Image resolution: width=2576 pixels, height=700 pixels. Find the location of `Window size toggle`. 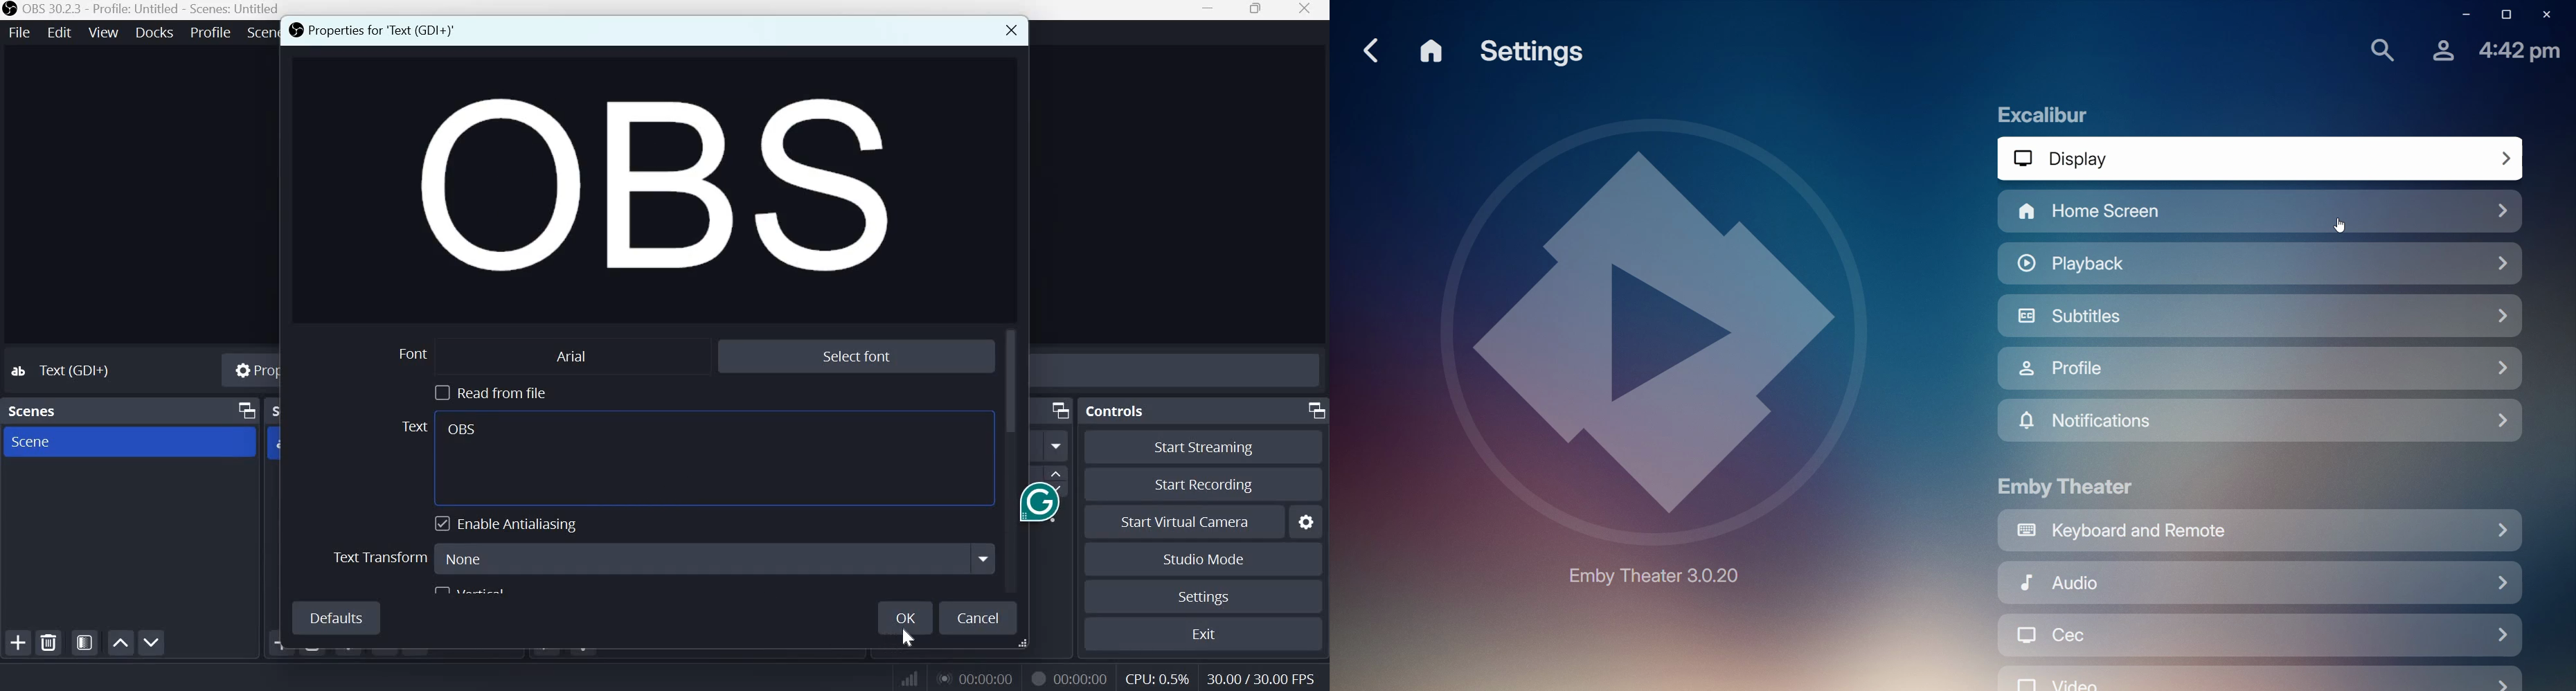

Window size toggle is located at coordinates (1257, 10).